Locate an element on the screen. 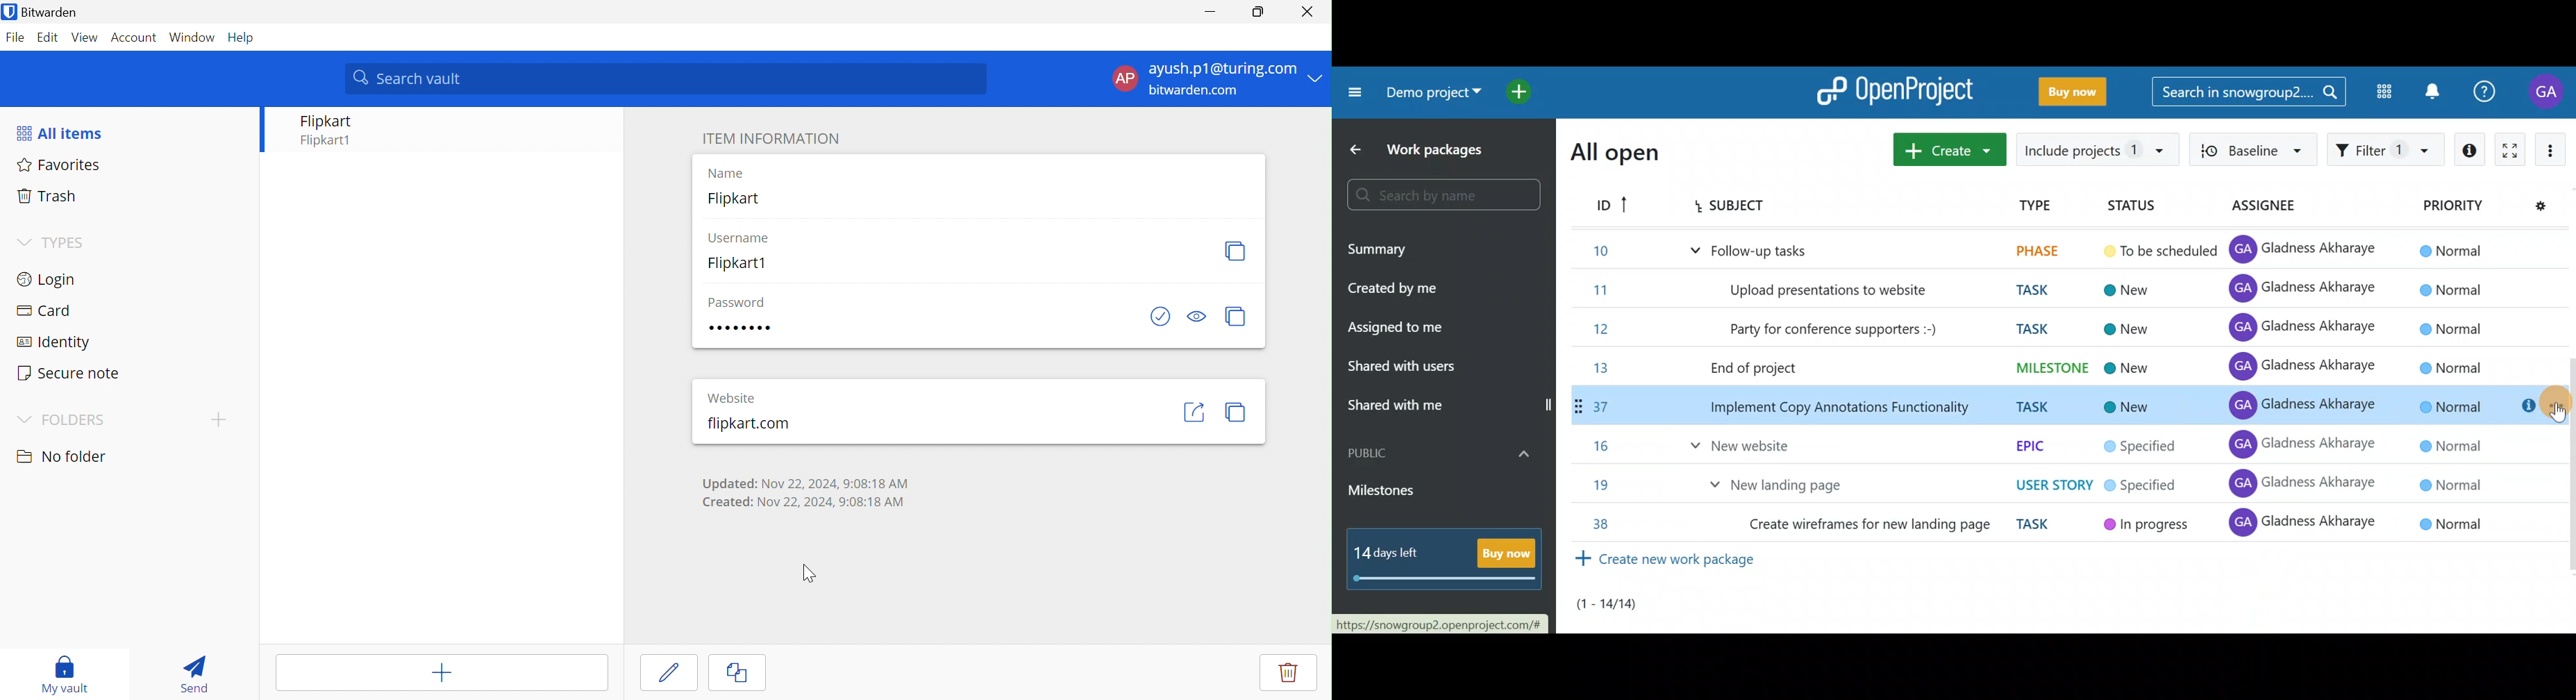  Trash is located at coordinates (44, 197).